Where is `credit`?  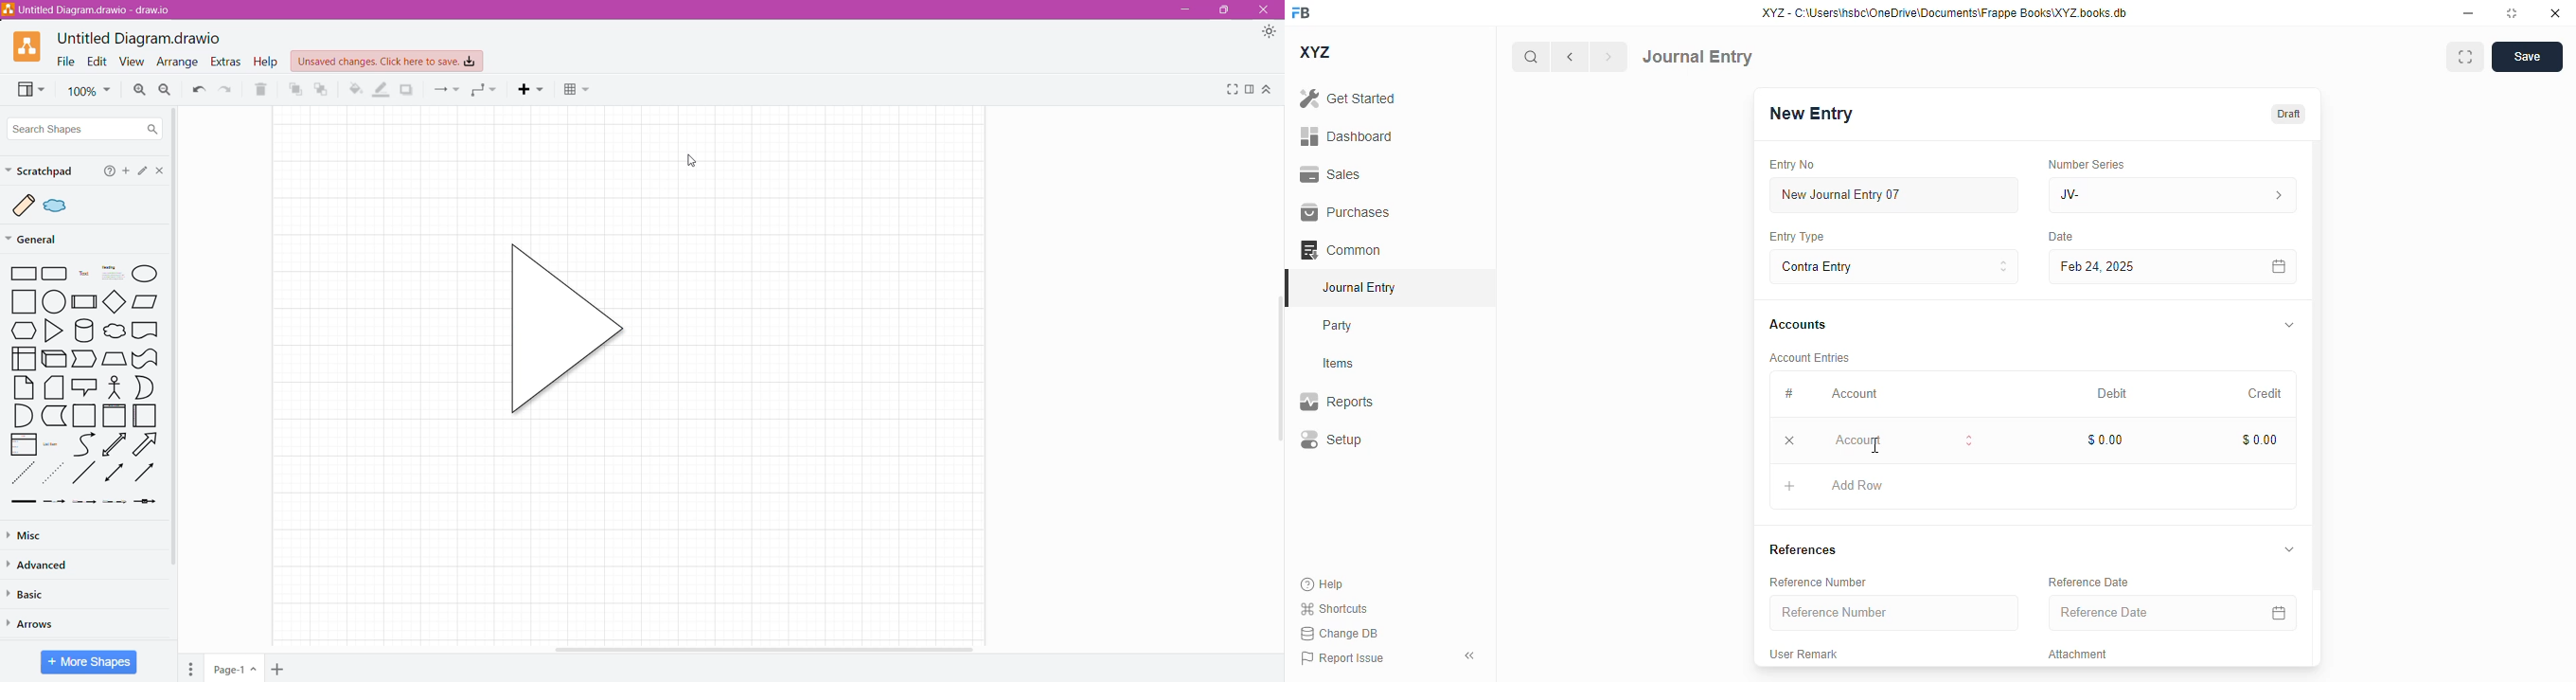
credit is located at coordinates (2266, 393).